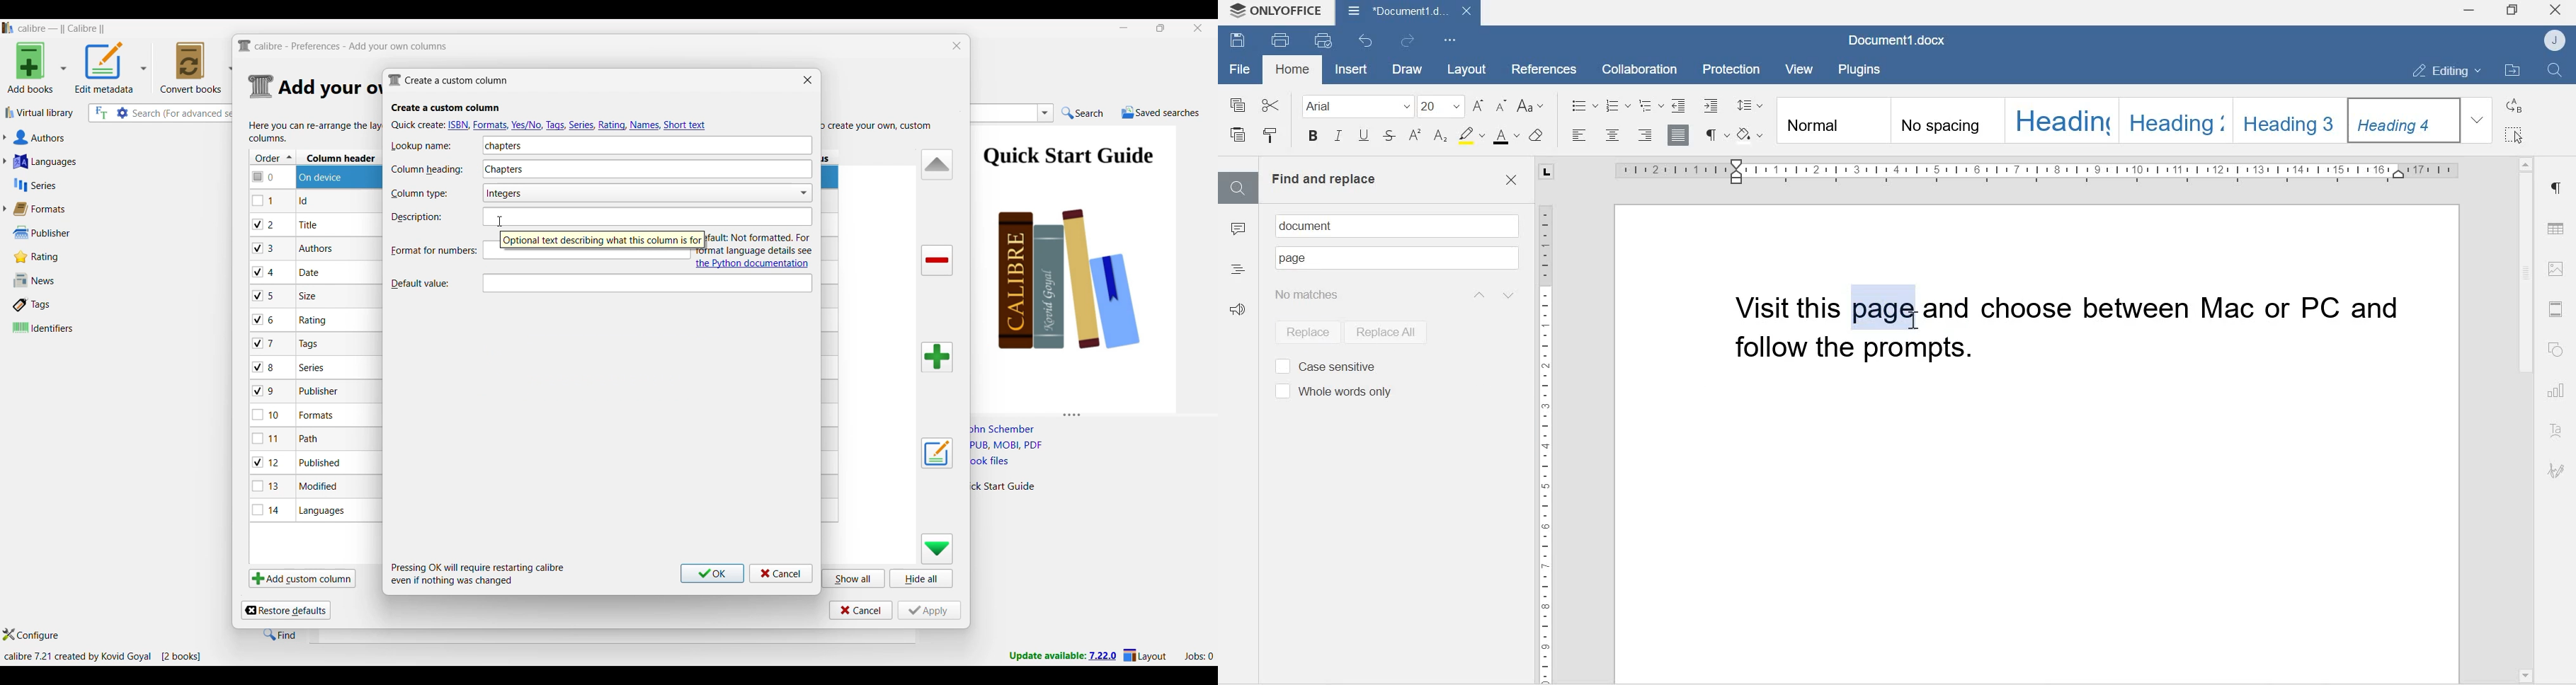  What do you see at coordinates (2558, 432) in the screenshot?
I see `Text` at bounding box center [2558, 432].